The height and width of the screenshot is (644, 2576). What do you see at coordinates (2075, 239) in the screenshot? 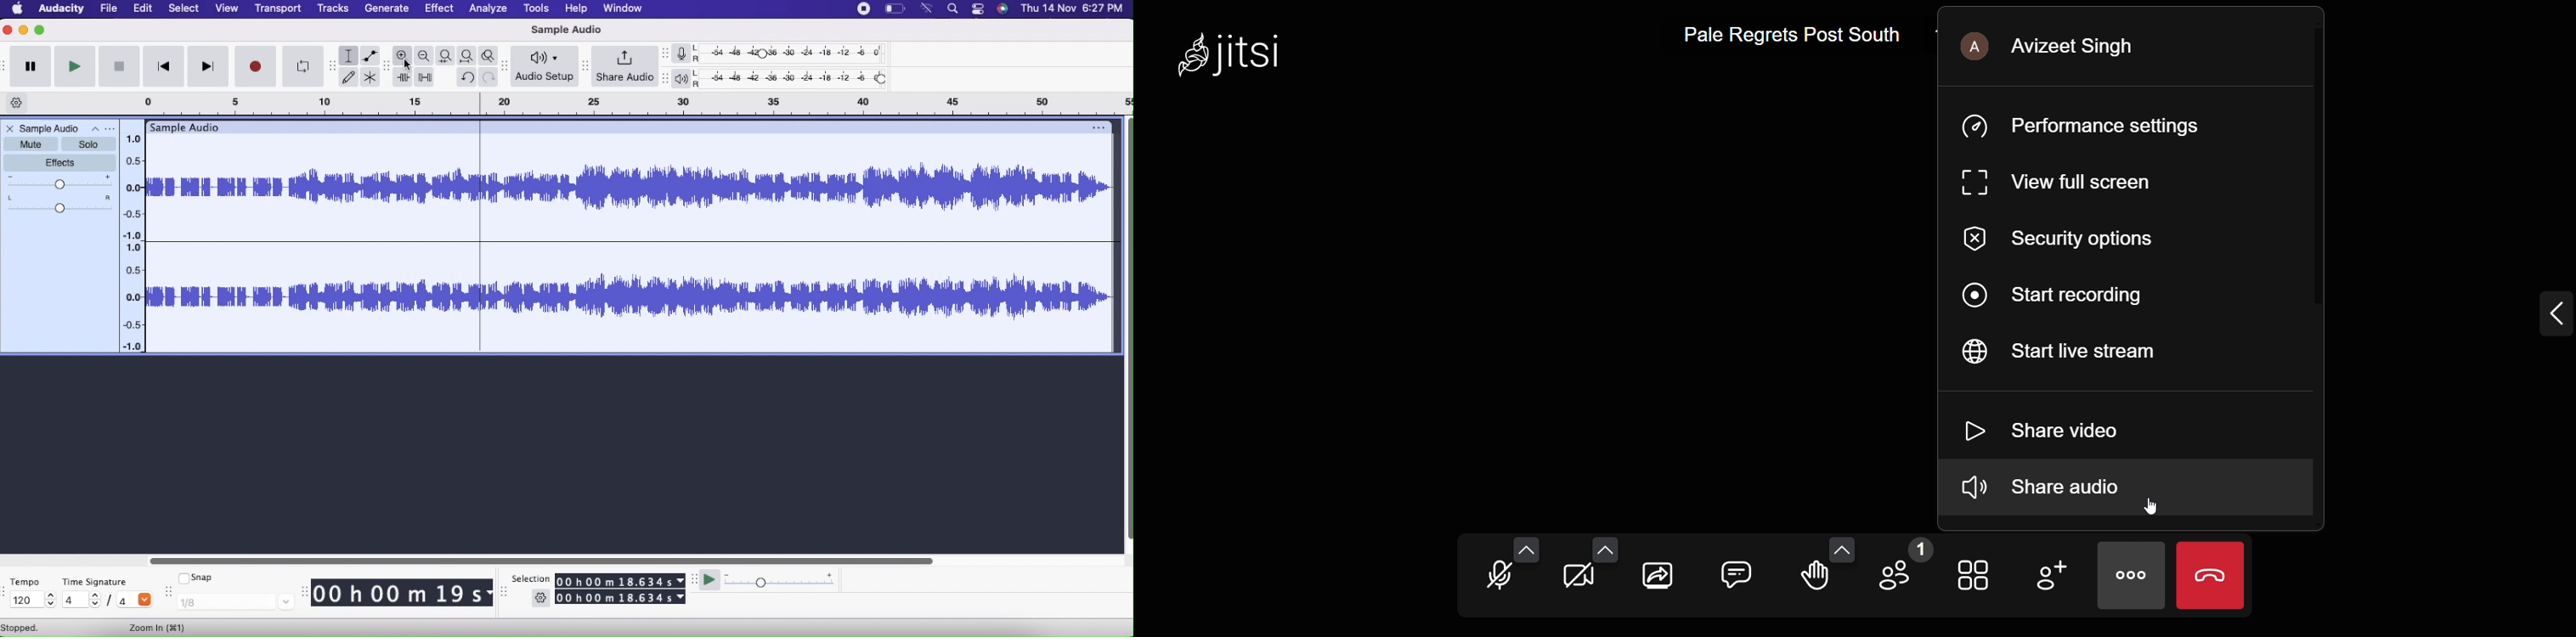
I see `security options` at bounding box center [2075, 239].